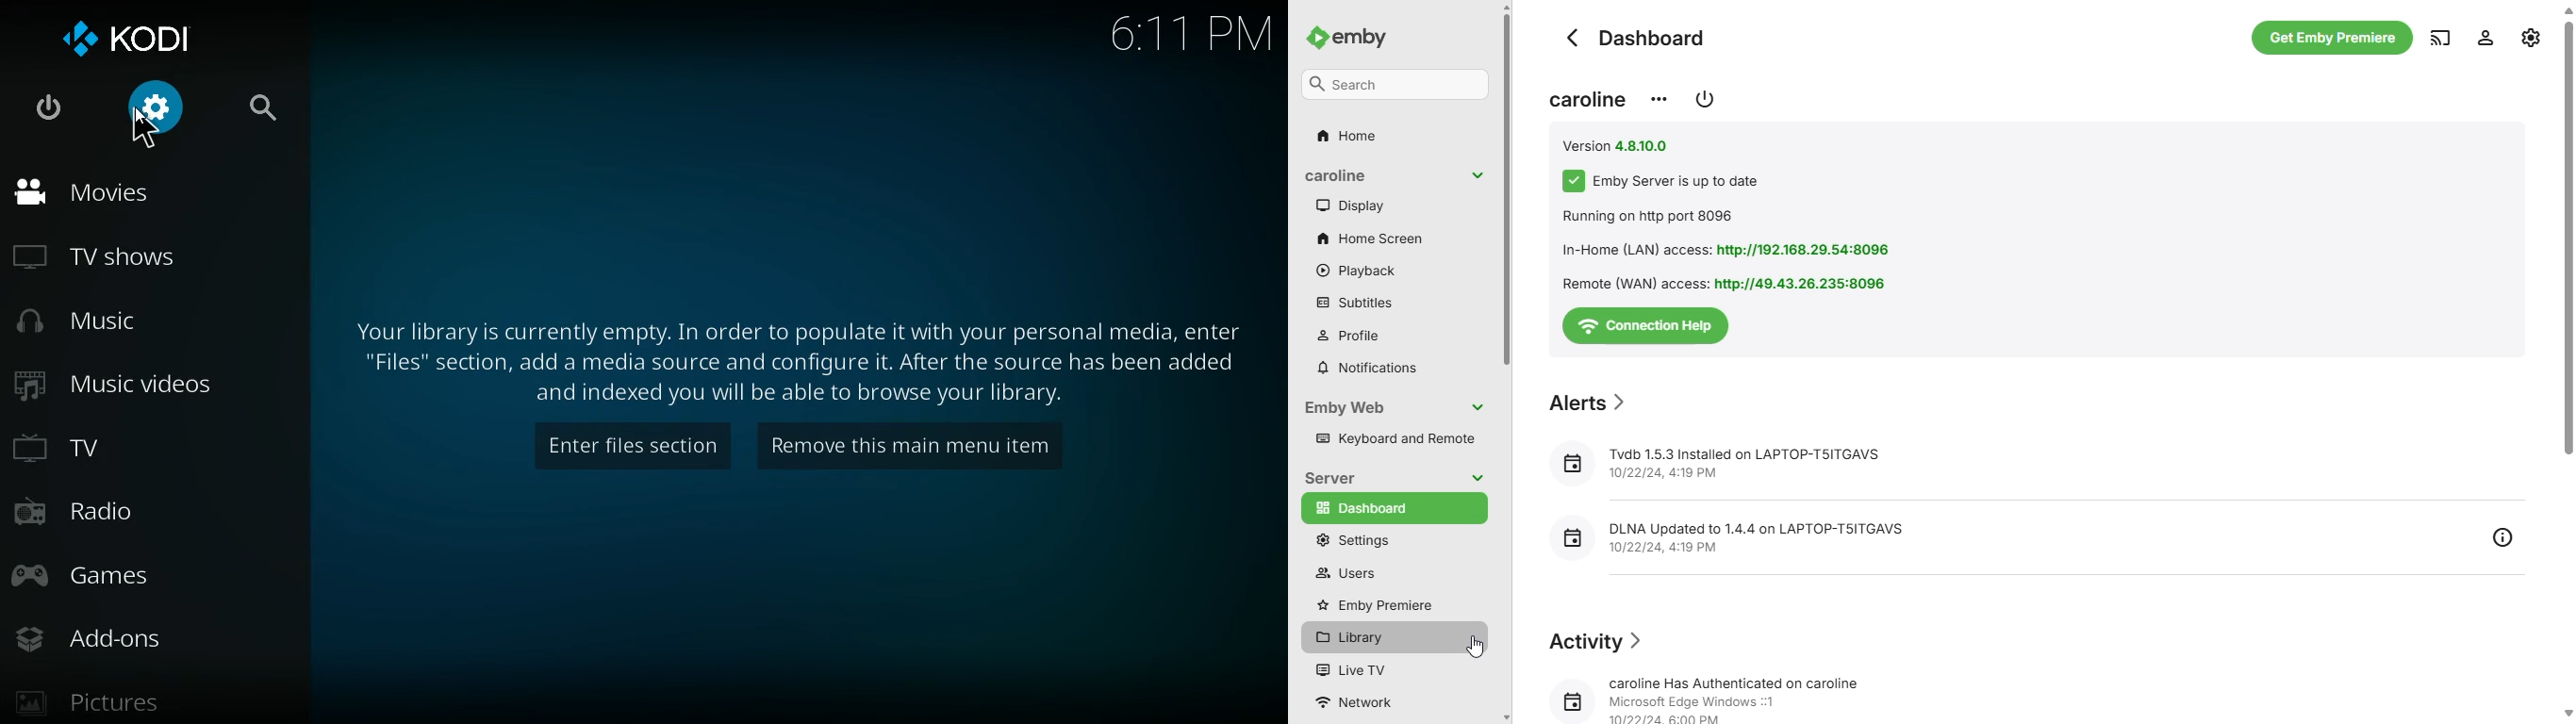  Describe the element at coordinates (1478, 407) in the screenshot. I see `toggle collapse` at that location.